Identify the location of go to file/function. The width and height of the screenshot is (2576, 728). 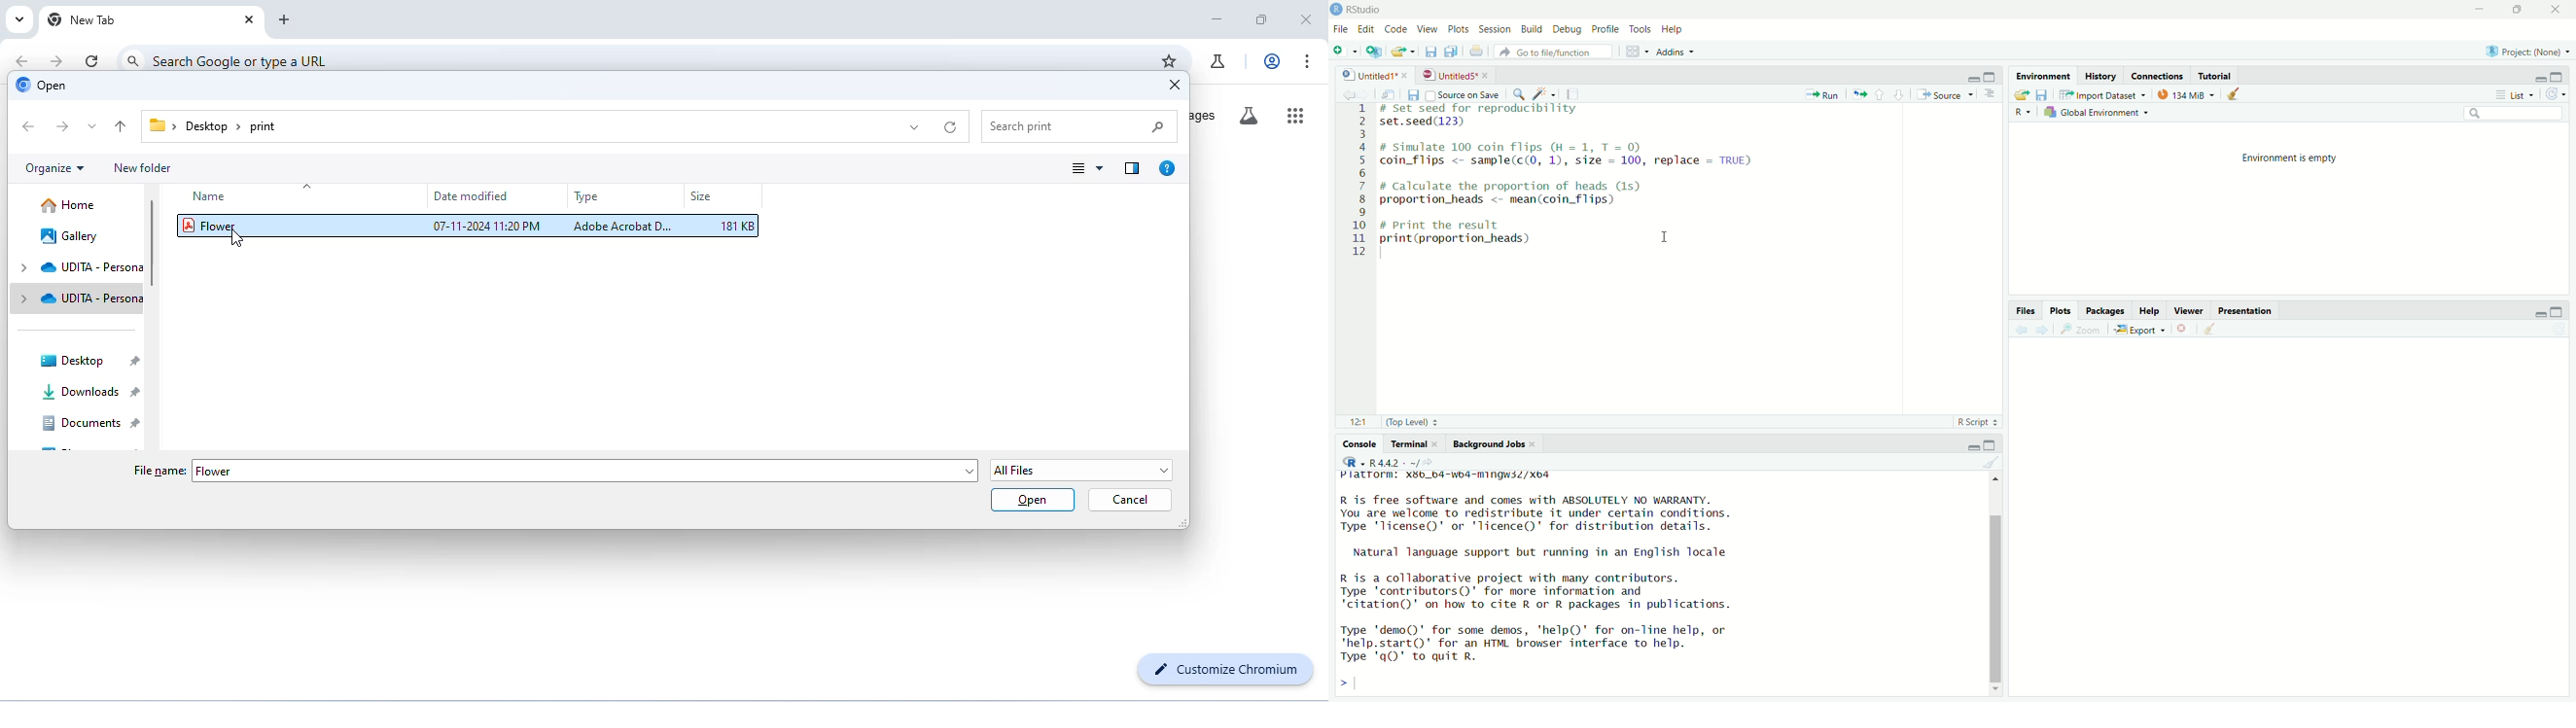
(1554, 51).